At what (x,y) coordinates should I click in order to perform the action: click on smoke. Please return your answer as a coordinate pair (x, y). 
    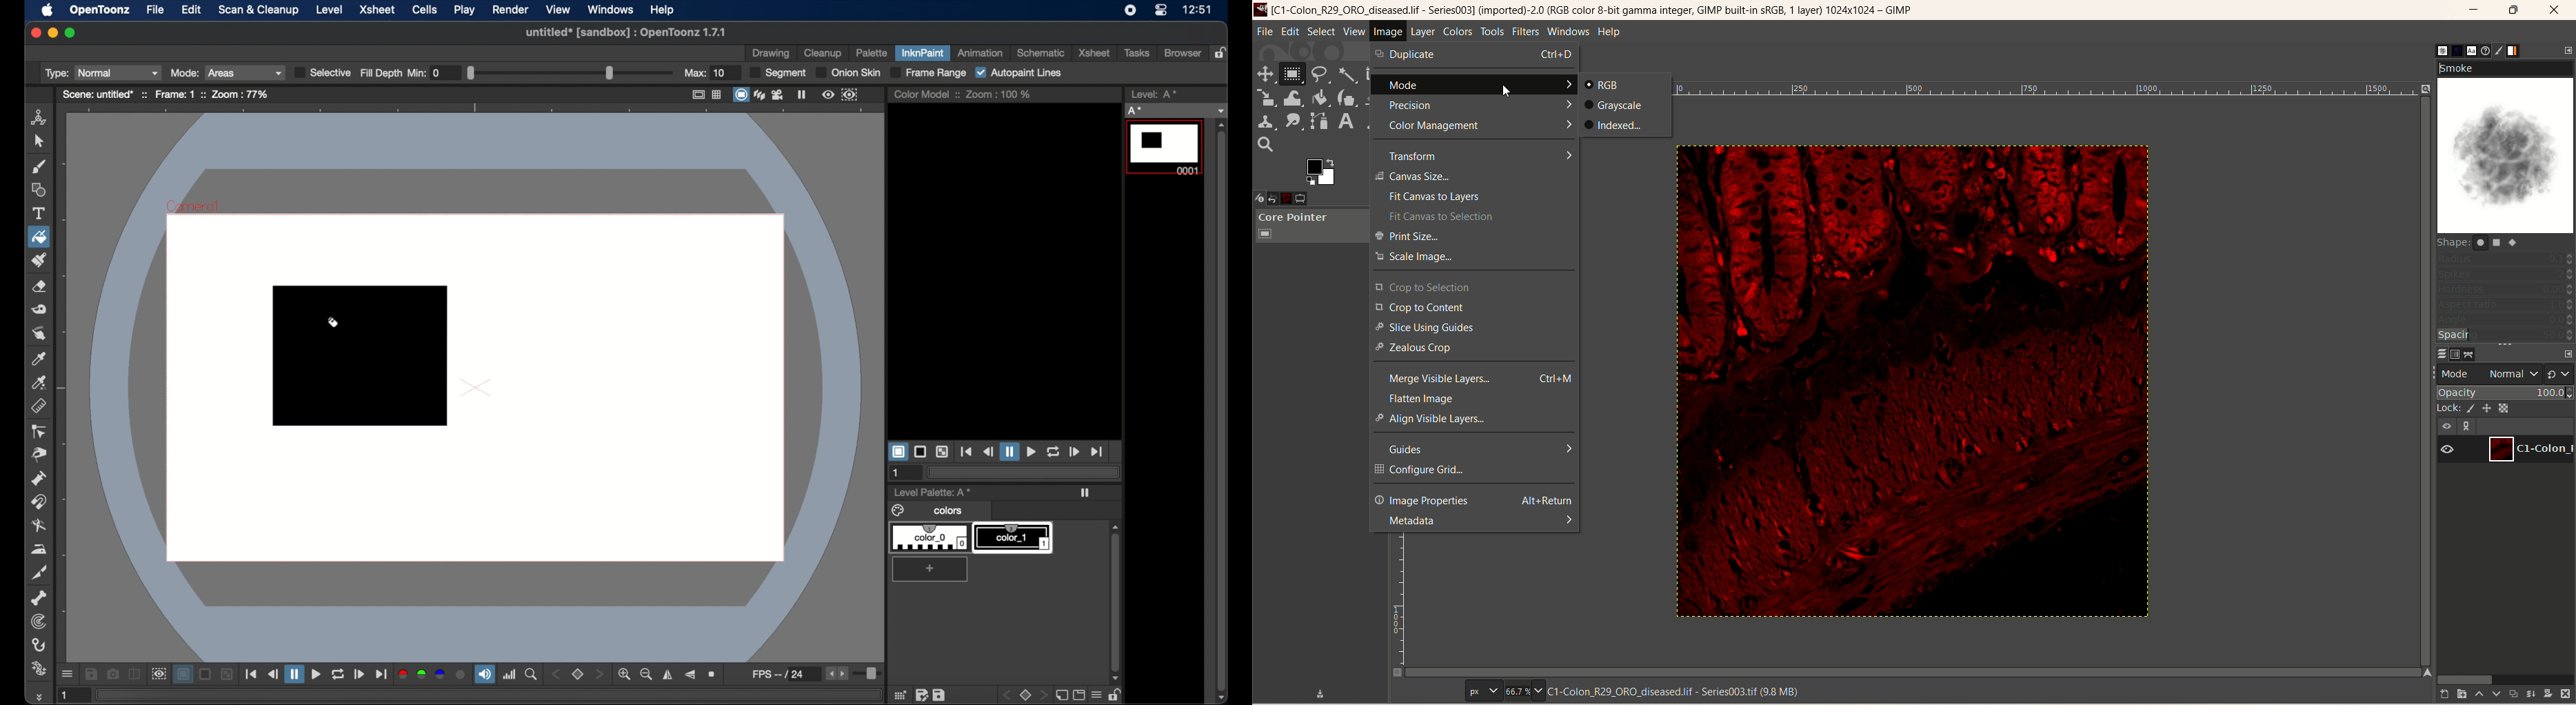
    Looking at the image, I should click on (2506, 144).